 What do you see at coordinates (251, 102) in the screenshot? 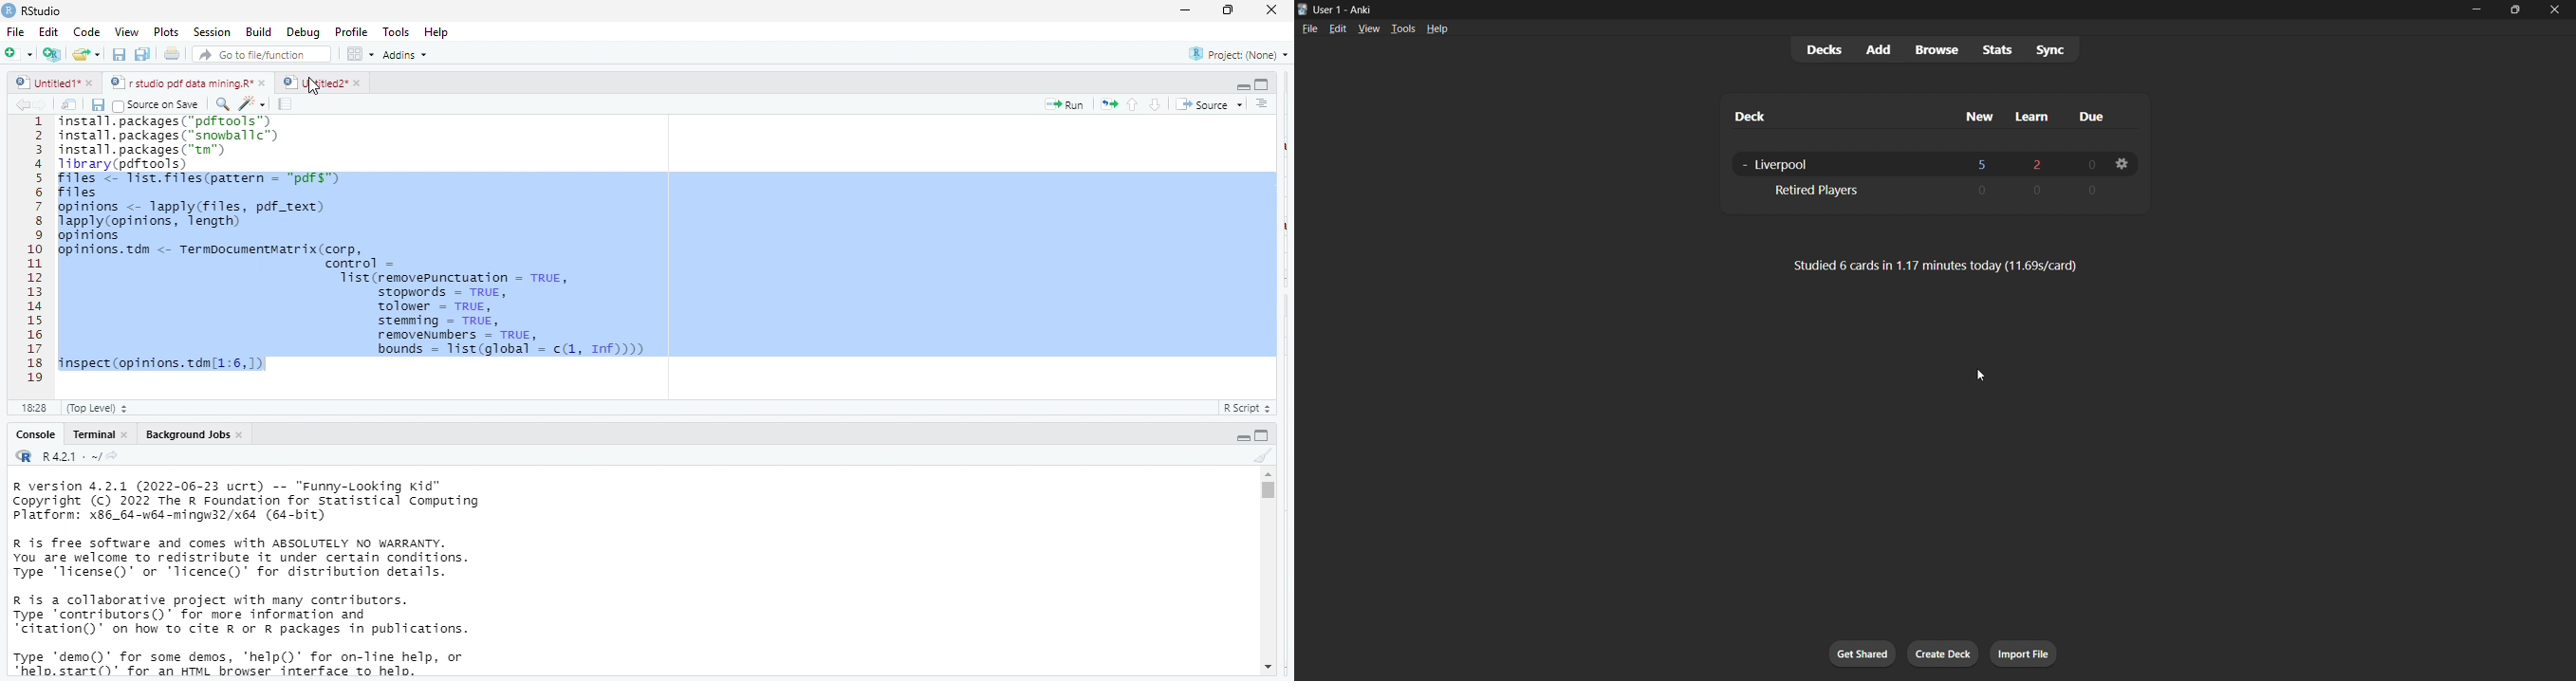
I see `code tools` at bounding box center [251, 102].